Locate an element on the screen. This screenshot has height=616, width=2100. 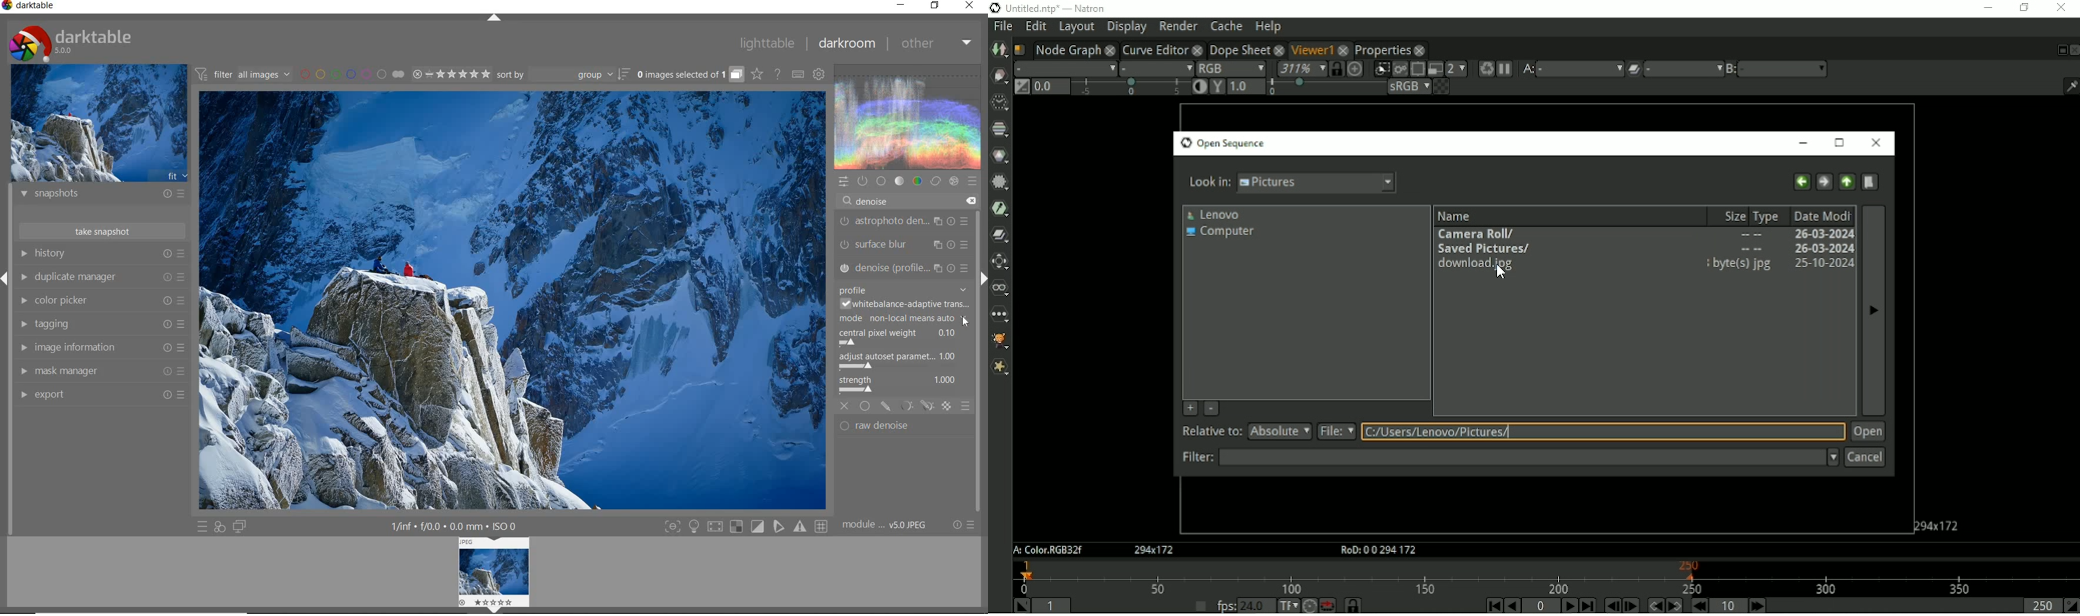
IMAGE is located at coordinates (495, 575).